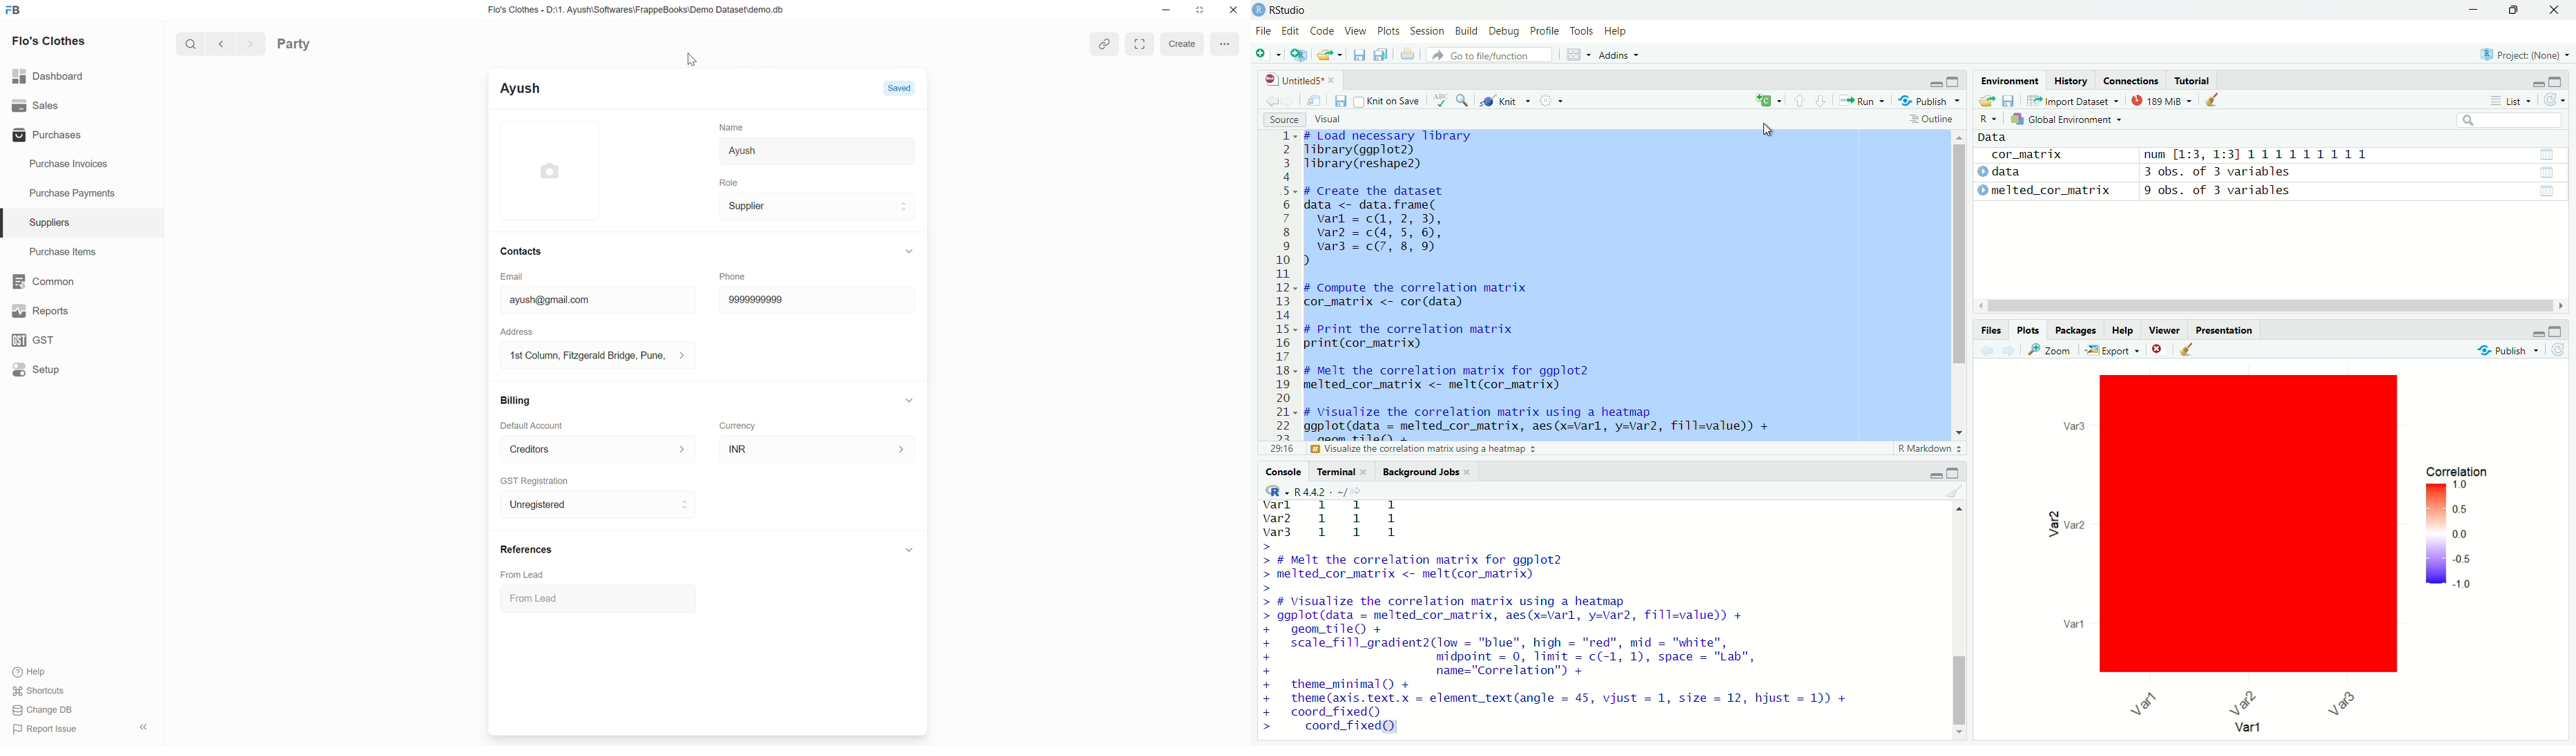  Describe the element at coordinates (2164, 329) in the screenshot. I see `viewer` at that location.